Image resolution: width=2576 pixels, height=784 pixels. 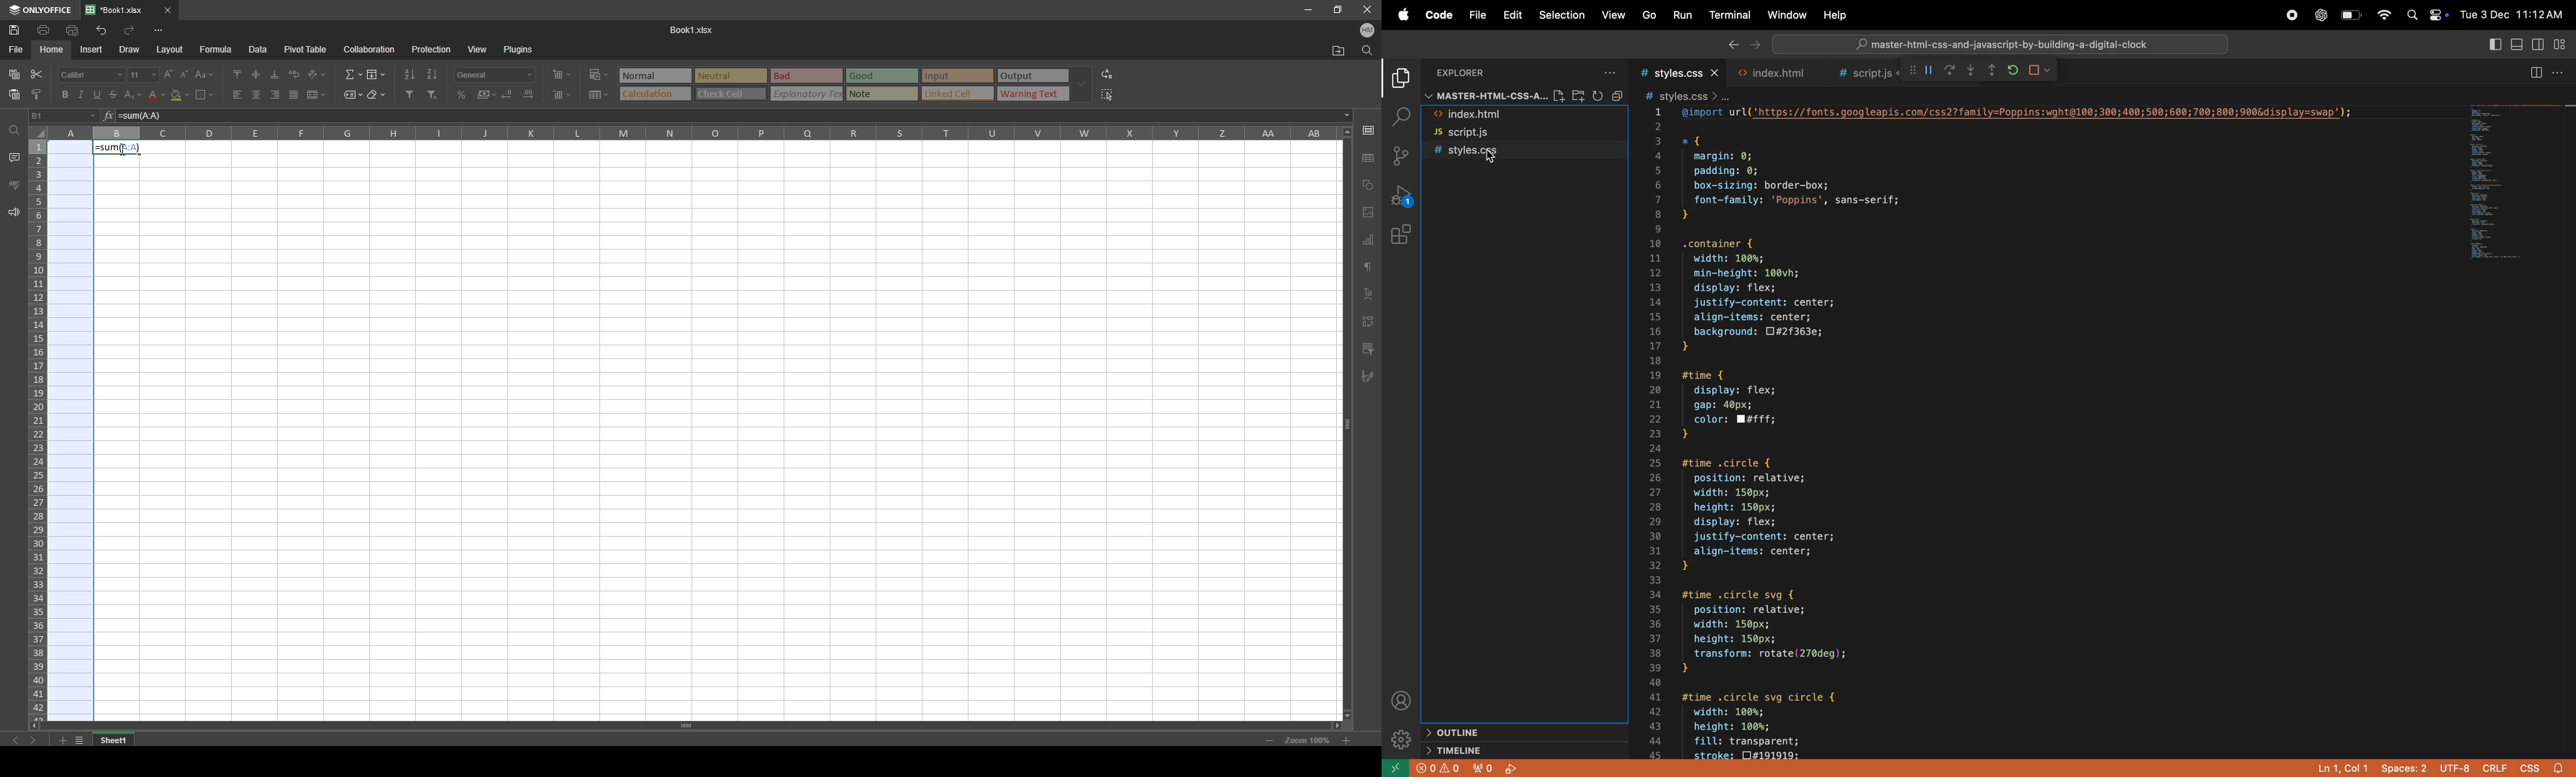 I want to click on font size, so click(x=142, y=75).